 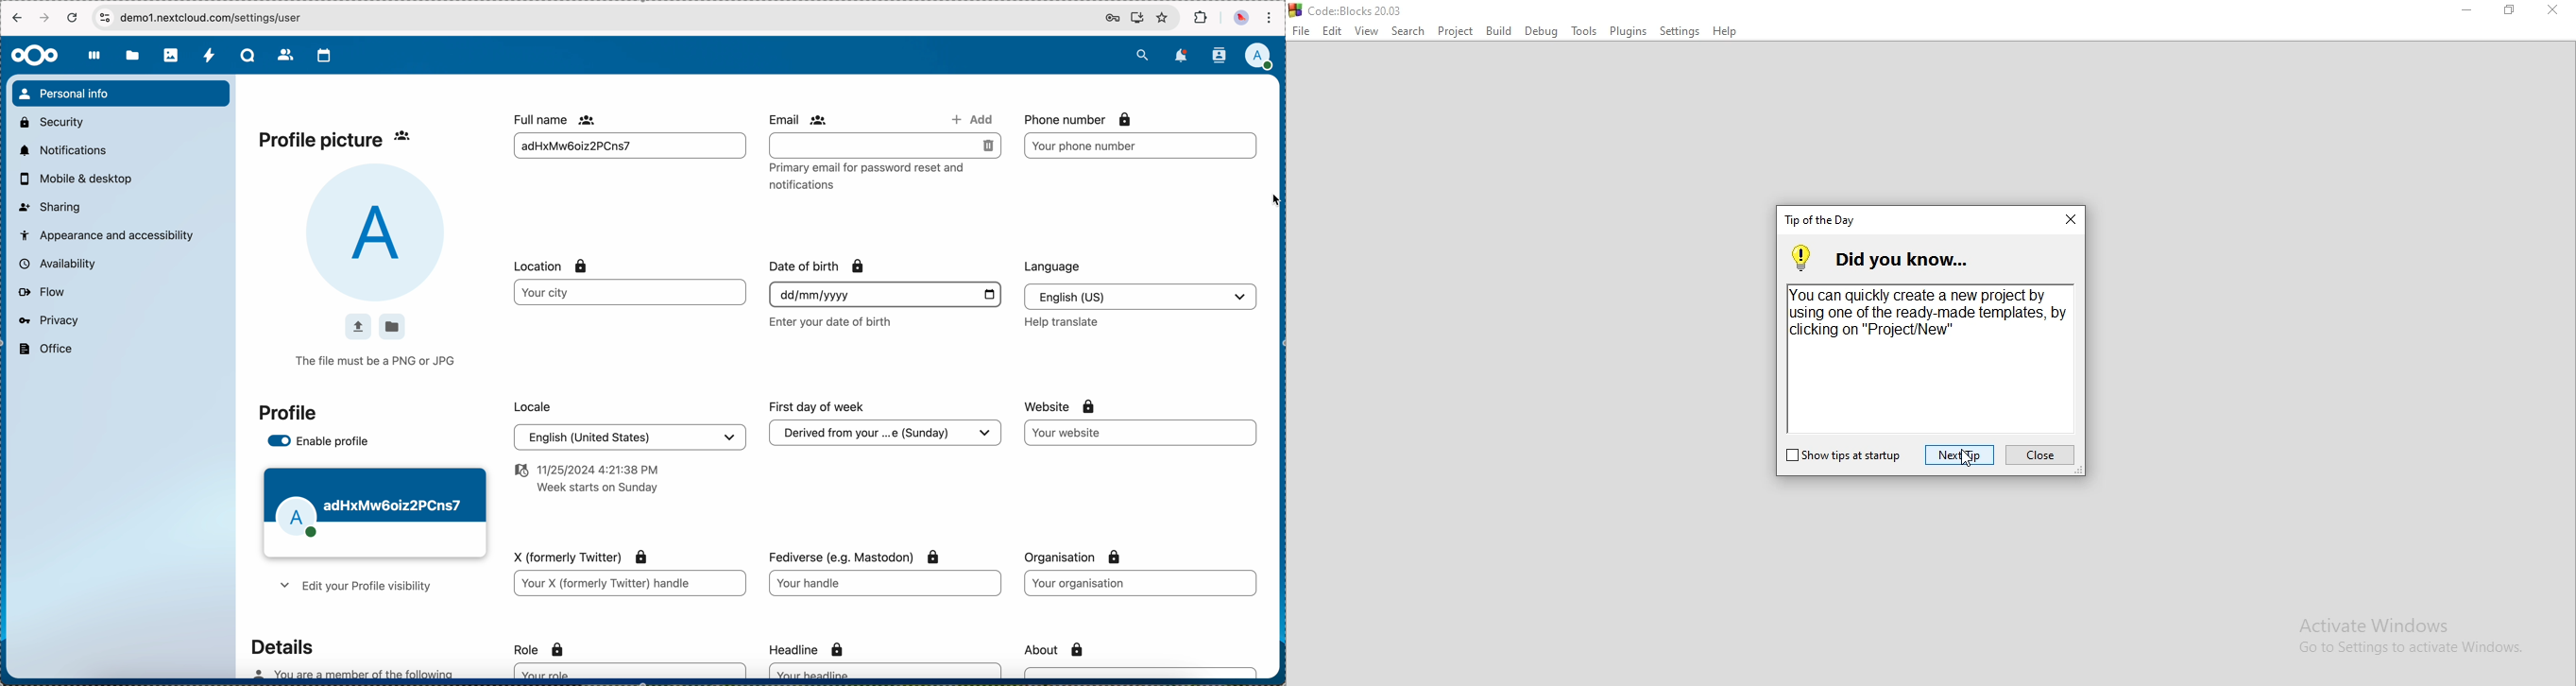 What do you see at coordinates (587, 478) in the screenshot?
I see `note` at bounding box center [587, 478].